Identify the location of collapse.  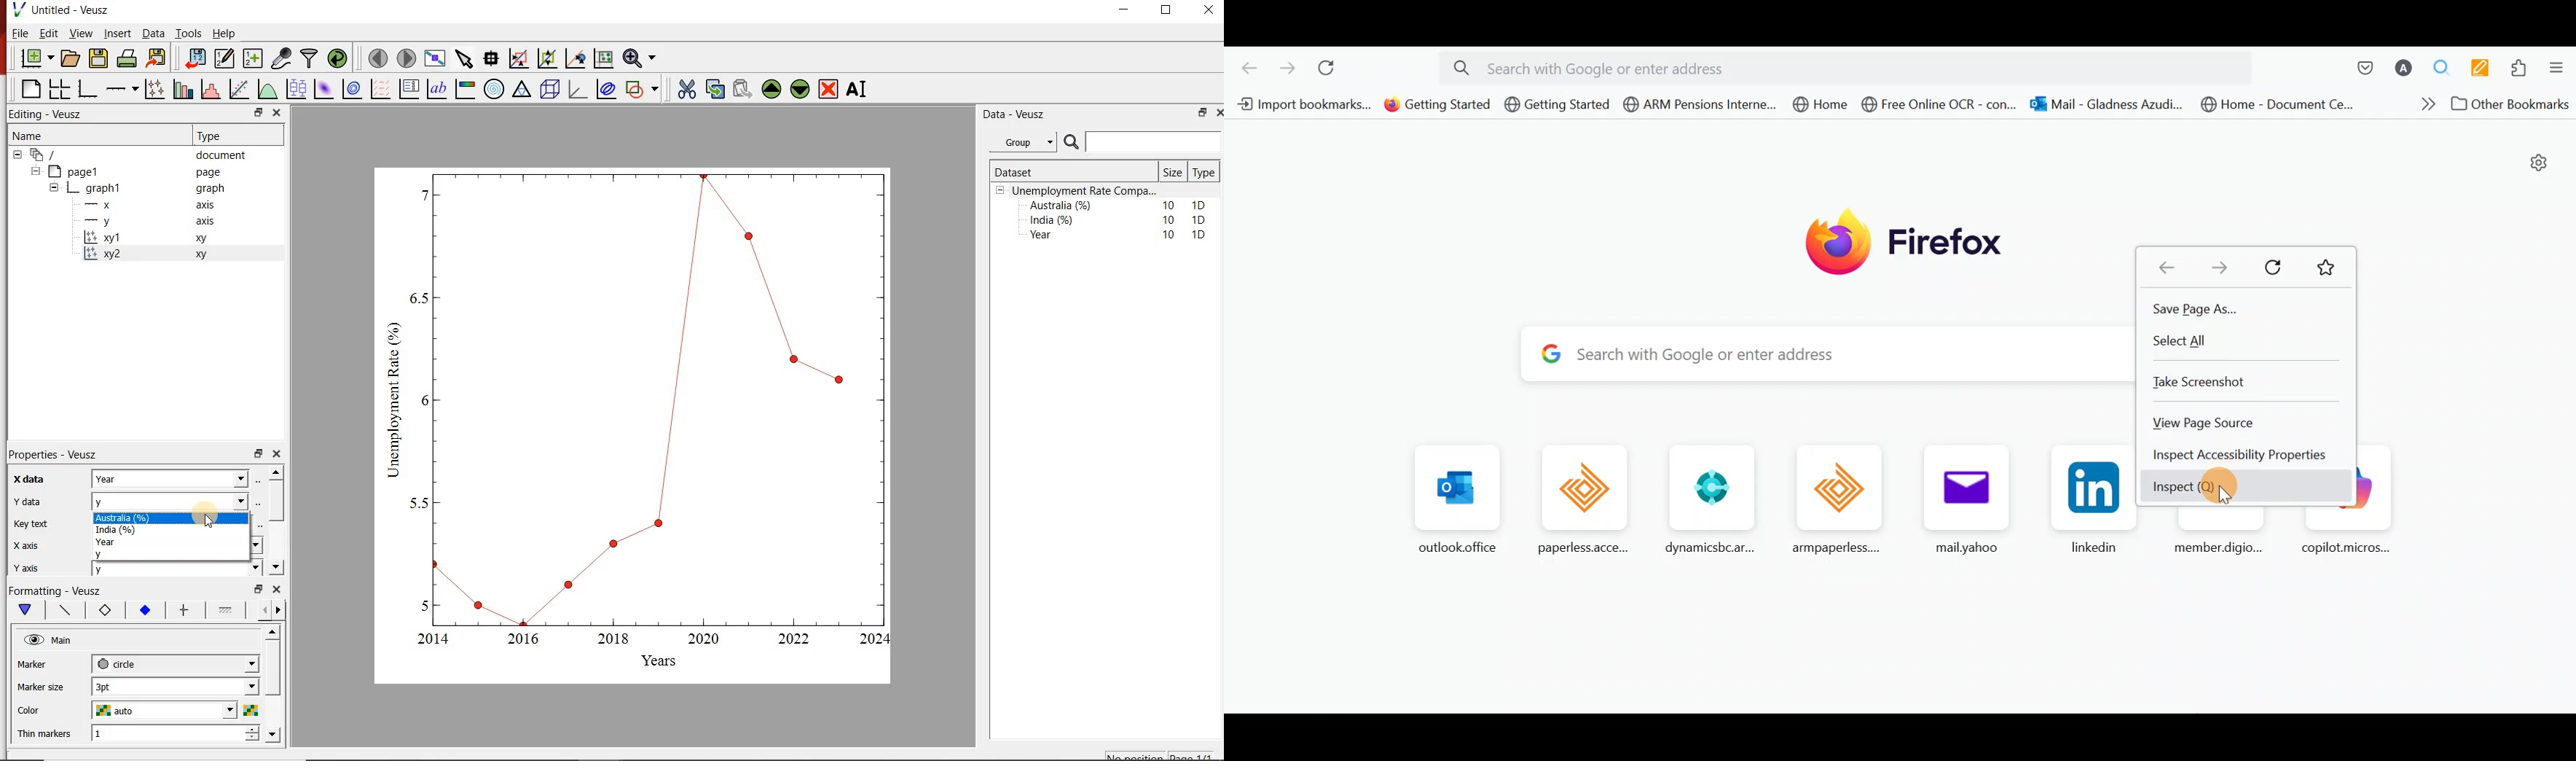
(17, 155).